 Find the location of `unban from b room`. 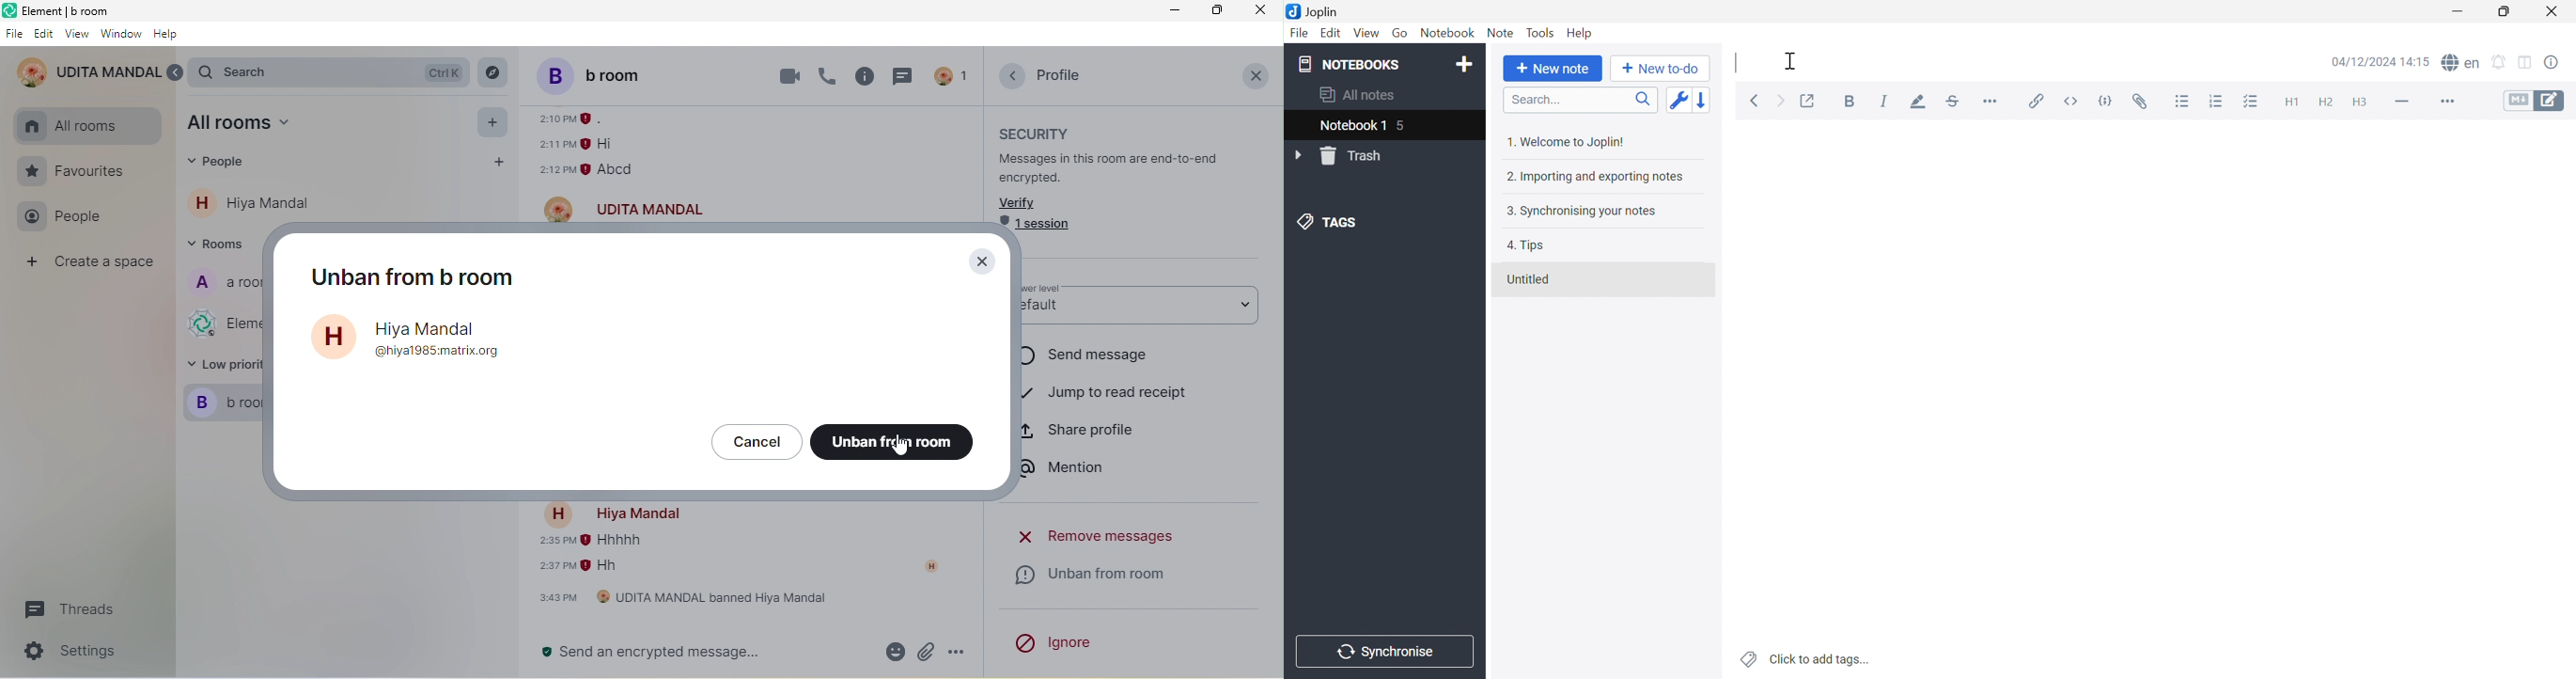

unban from b room is located at coordinates (412, 276).